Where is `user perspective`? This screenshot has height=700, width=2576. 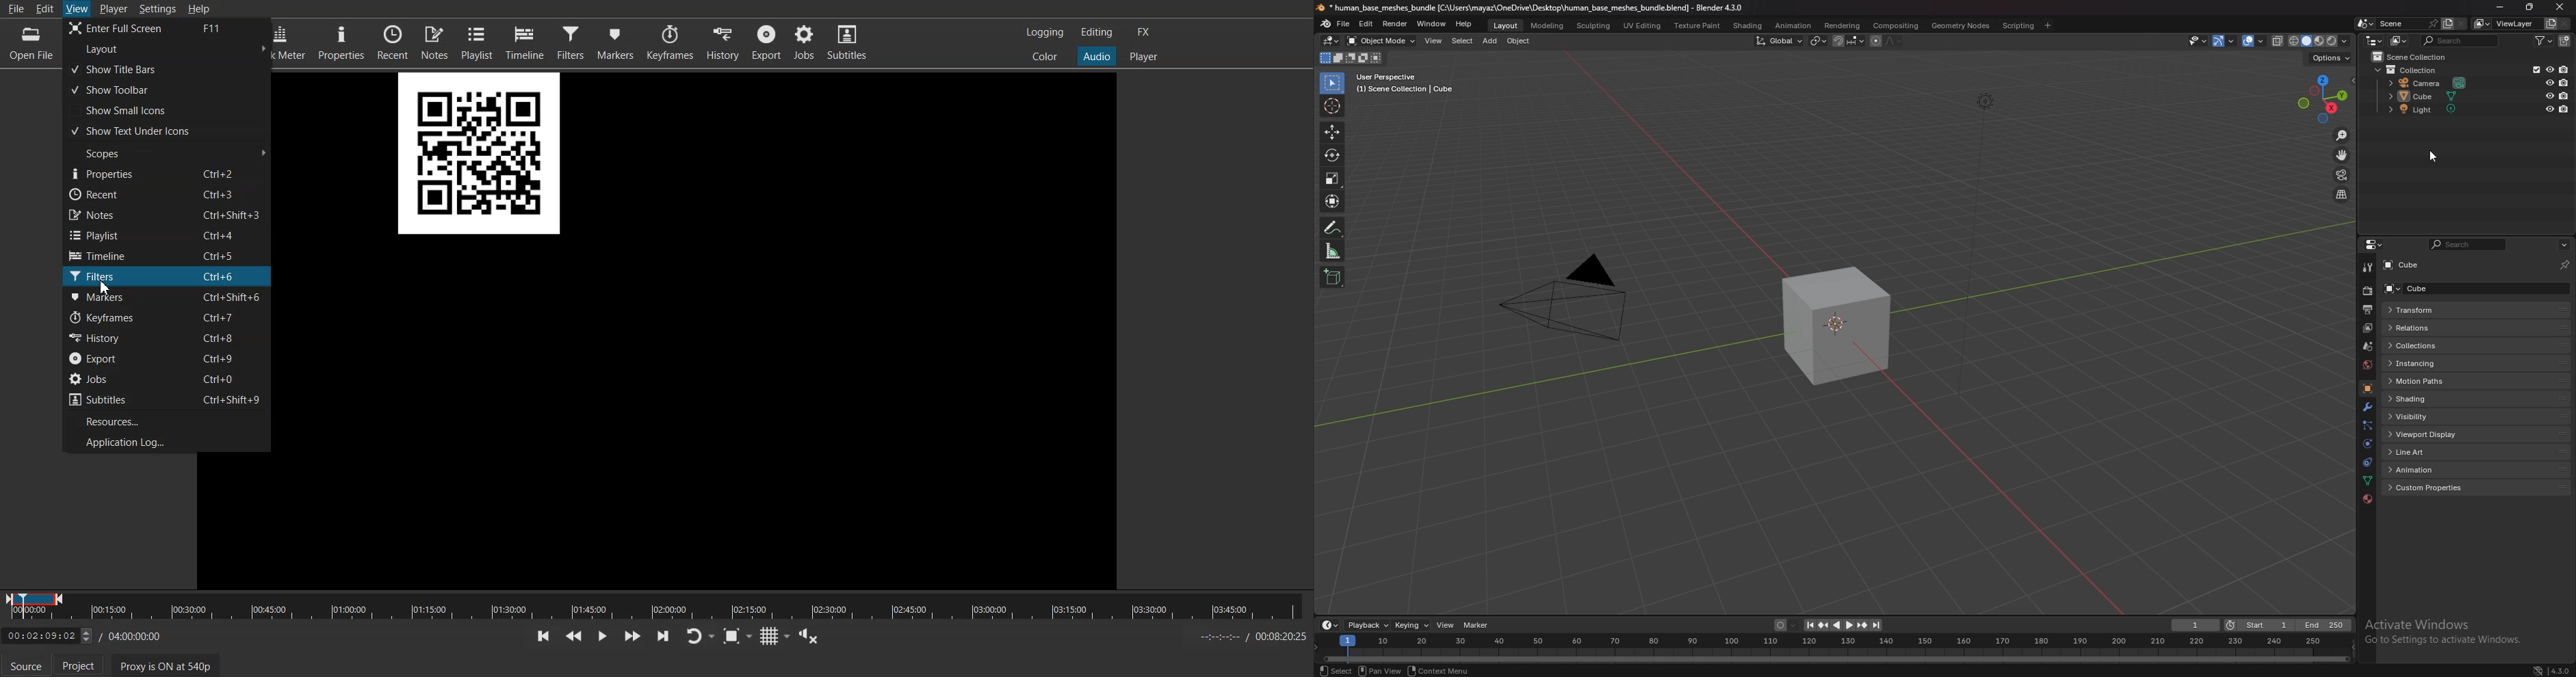 user perspective is located at coordinates (1402, 83).